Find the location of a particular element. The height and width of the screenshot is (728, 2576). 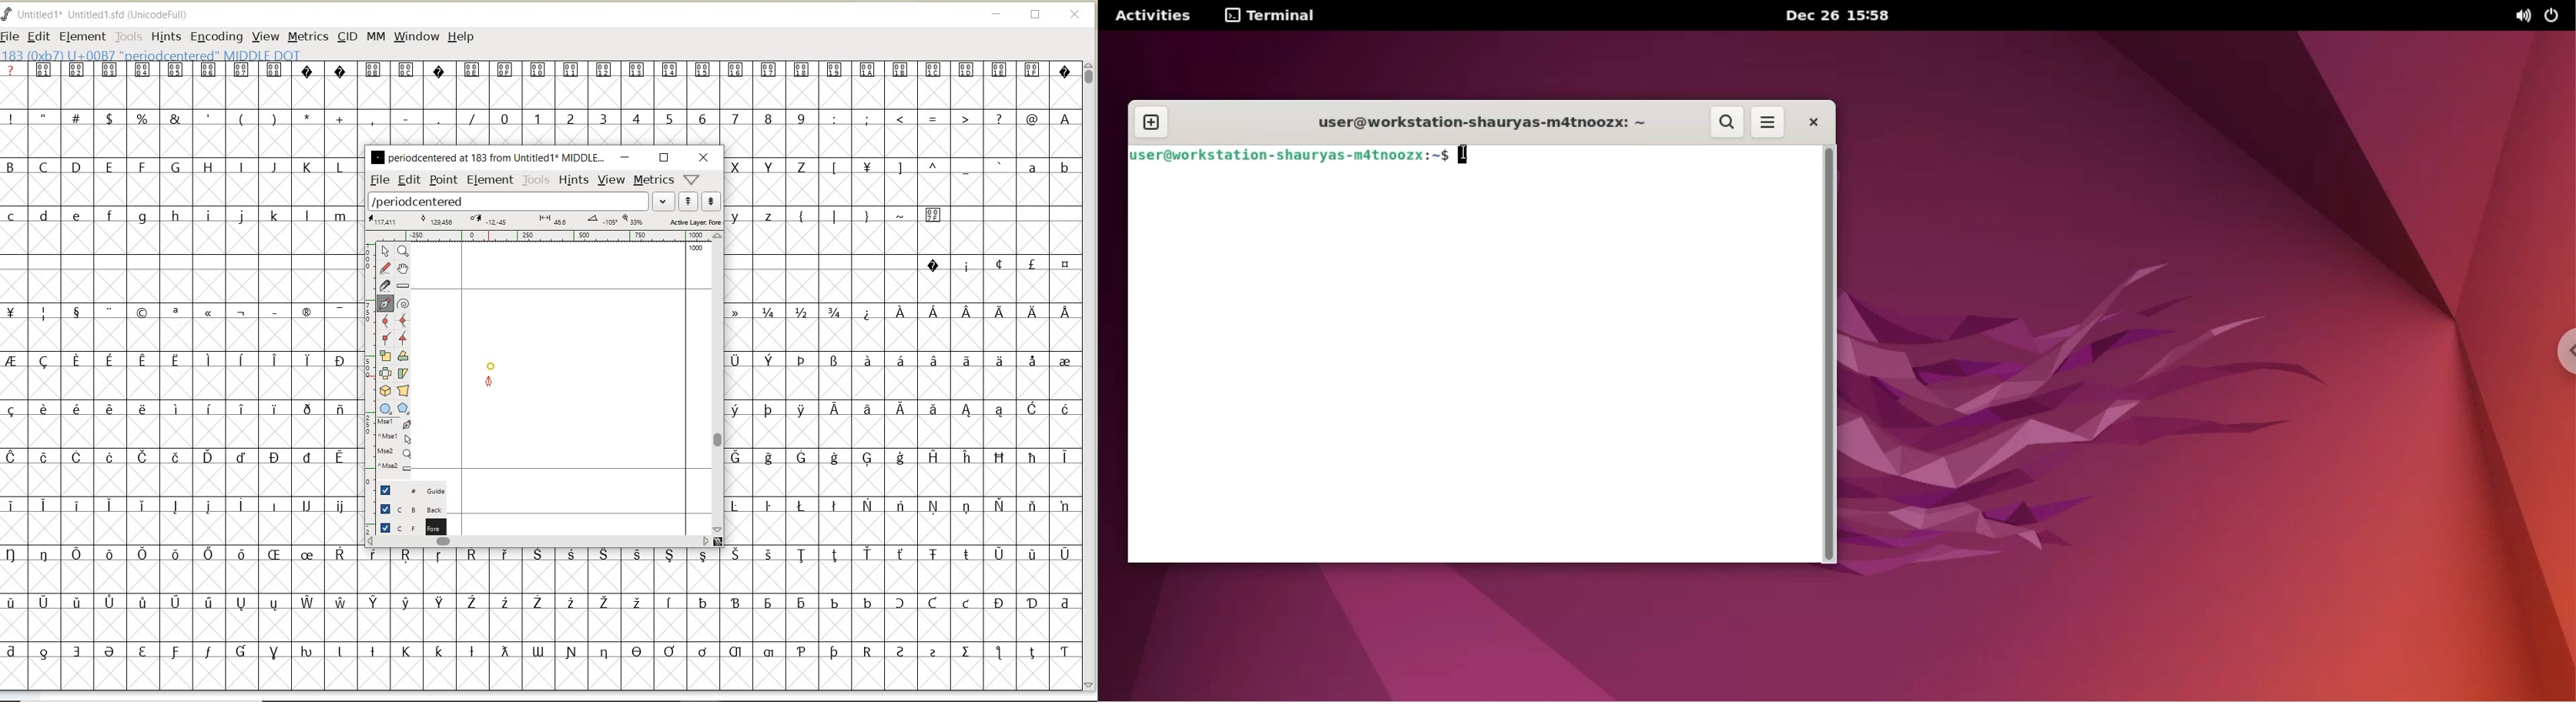

FONT NAME is located at coordinates (105, 15).